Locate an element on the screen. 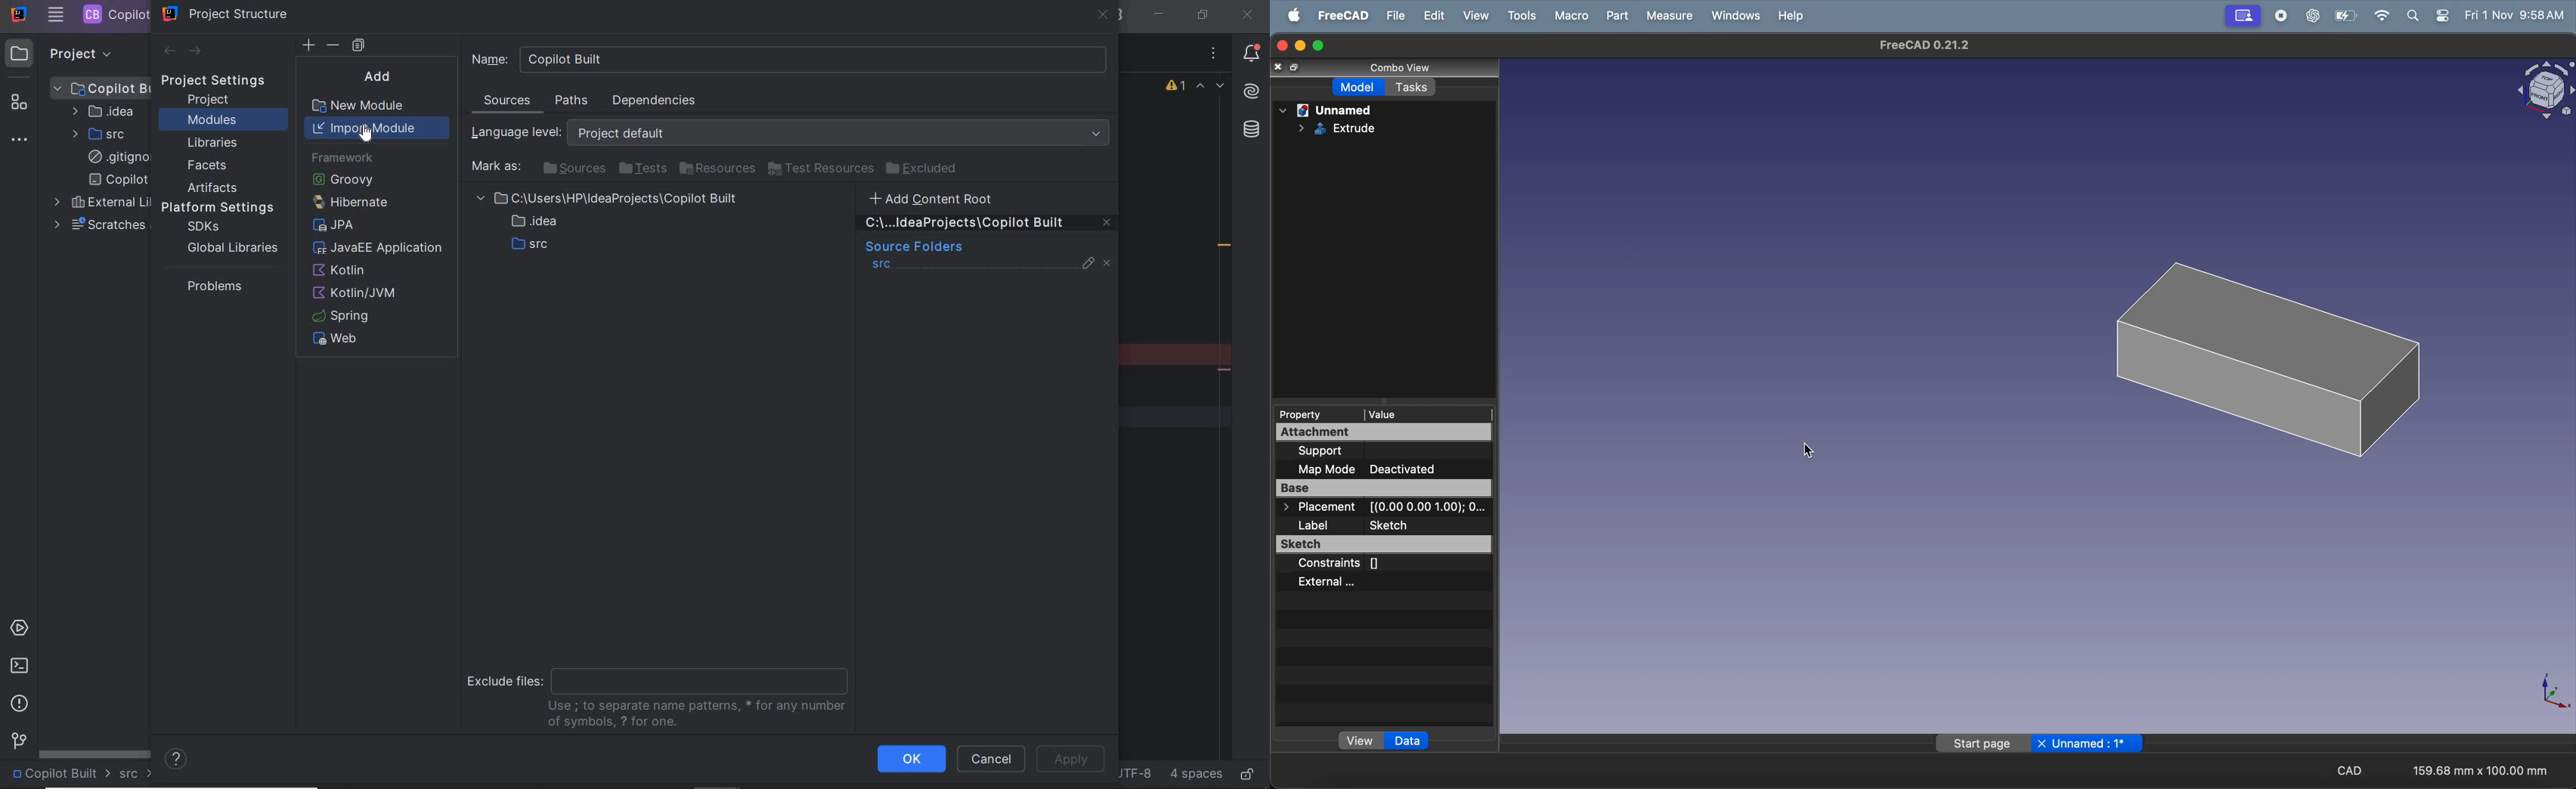 The height and width of the screenshot is (812, 2576). value is located at coordinates (1415, 414).